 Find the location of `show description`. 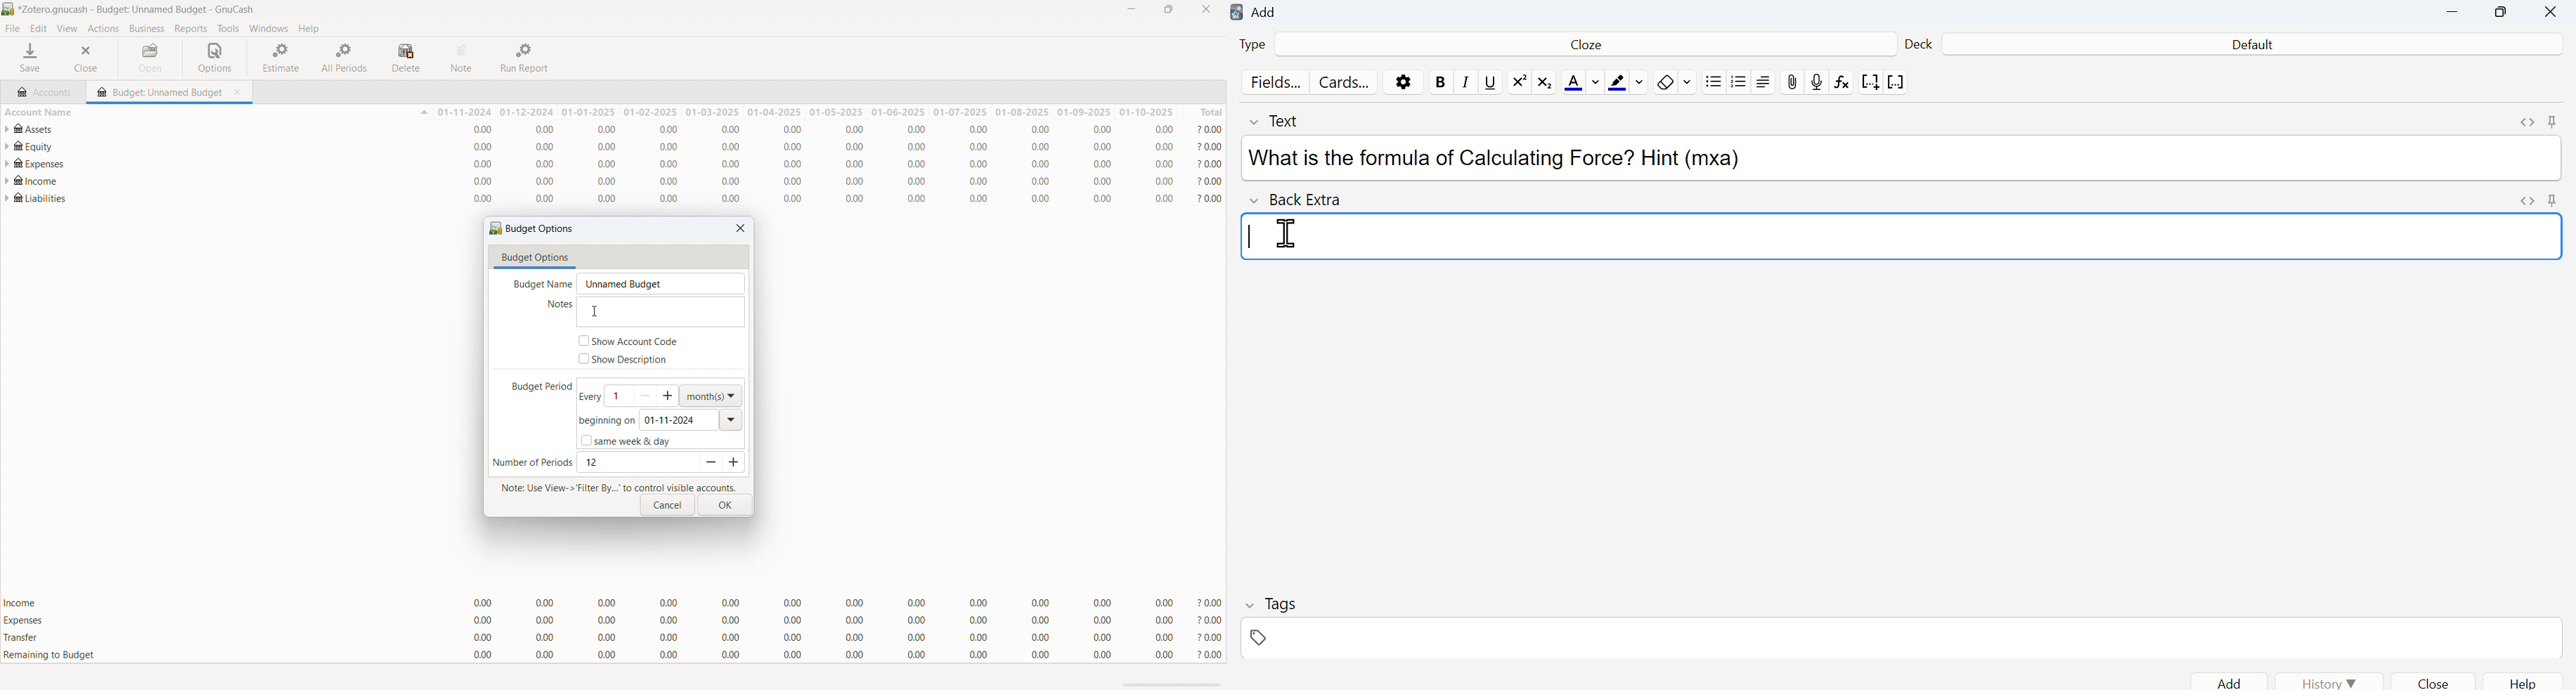

show description is located at coordinates (624, 359).